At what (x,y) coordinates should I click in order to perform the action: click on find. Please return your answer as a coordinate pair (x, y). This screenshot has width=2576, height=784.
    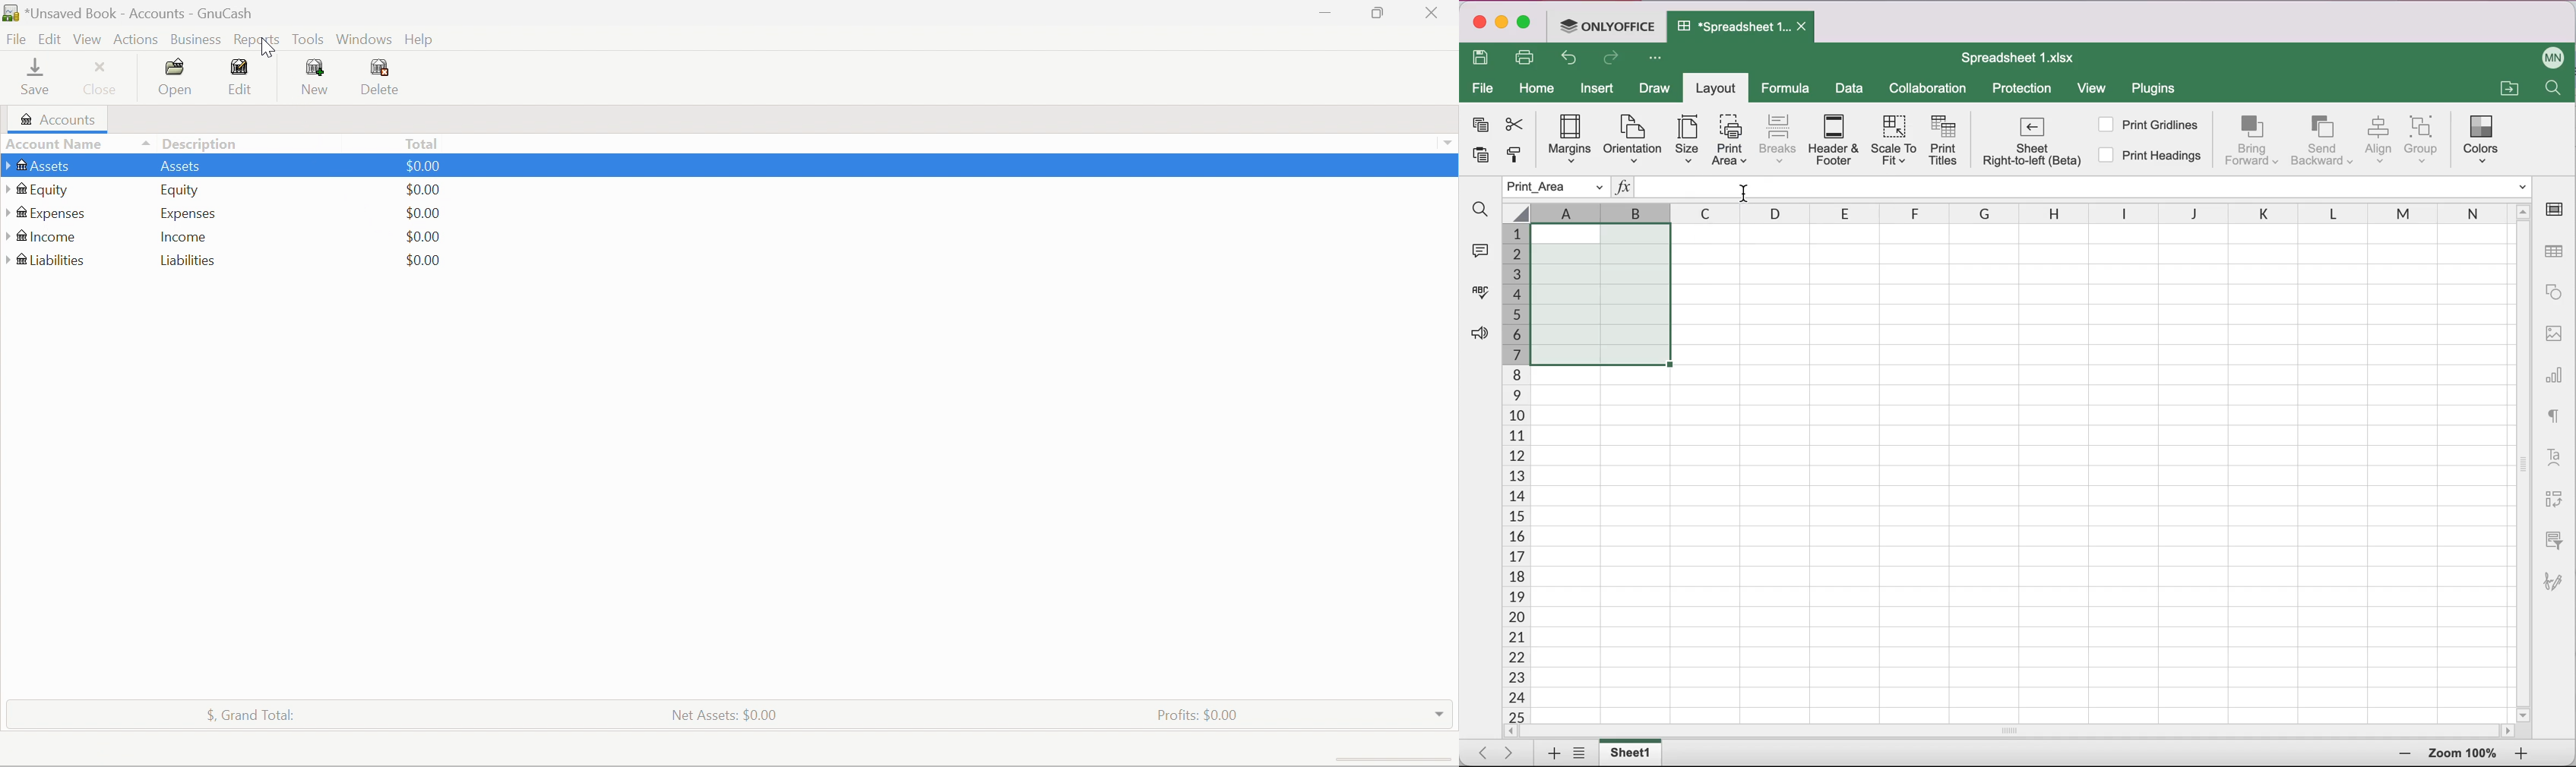
    Looking at the image, I should click on (1480, 210).